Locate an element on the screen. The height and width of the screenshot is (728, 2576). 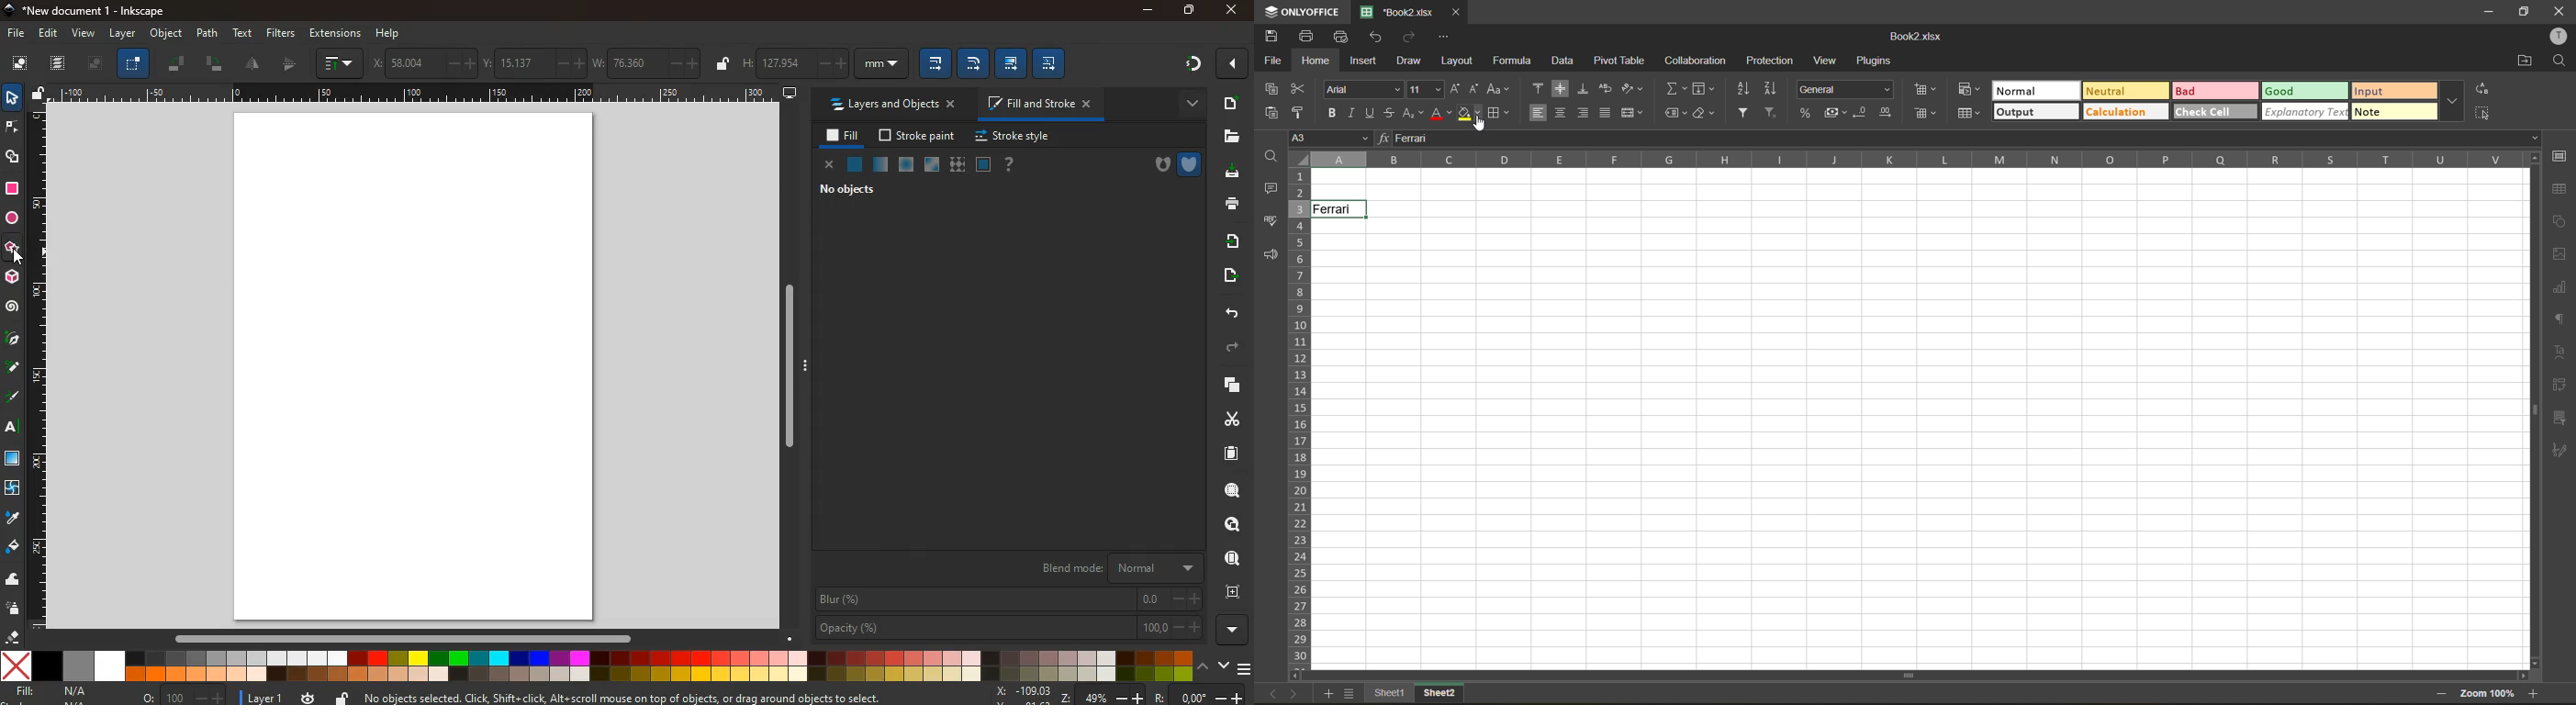
Draw scale is located at coordinates (46, 371).